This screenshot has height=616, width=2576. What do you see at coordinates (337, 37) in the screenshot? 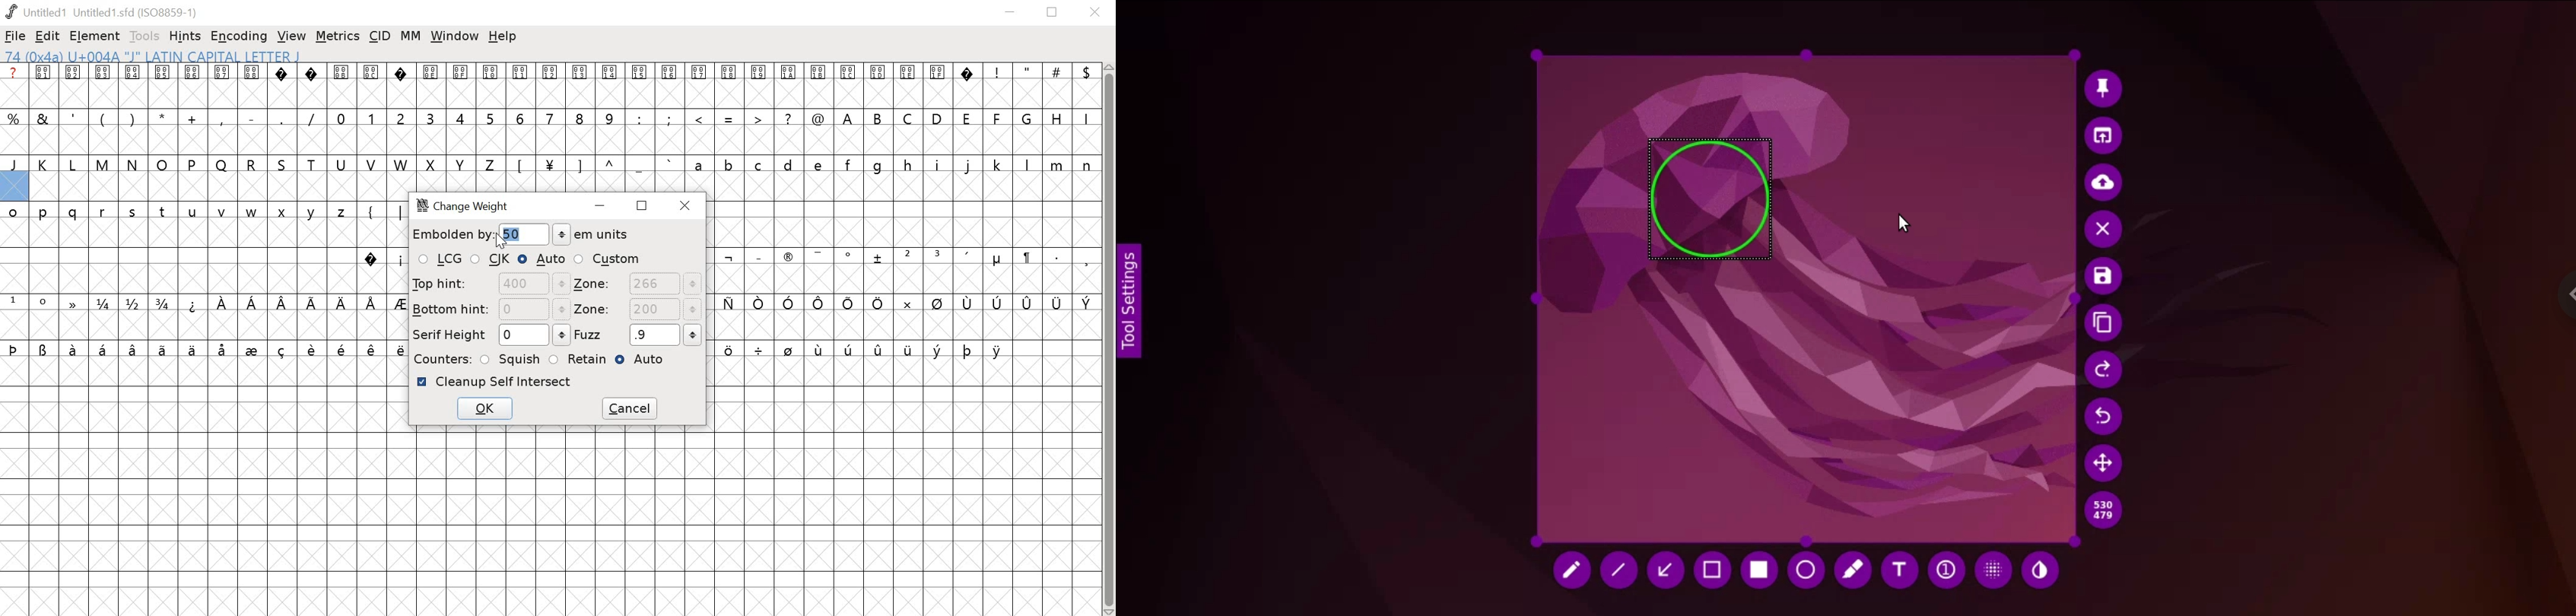
I see `METRICS` at bounding box center [337, 37].